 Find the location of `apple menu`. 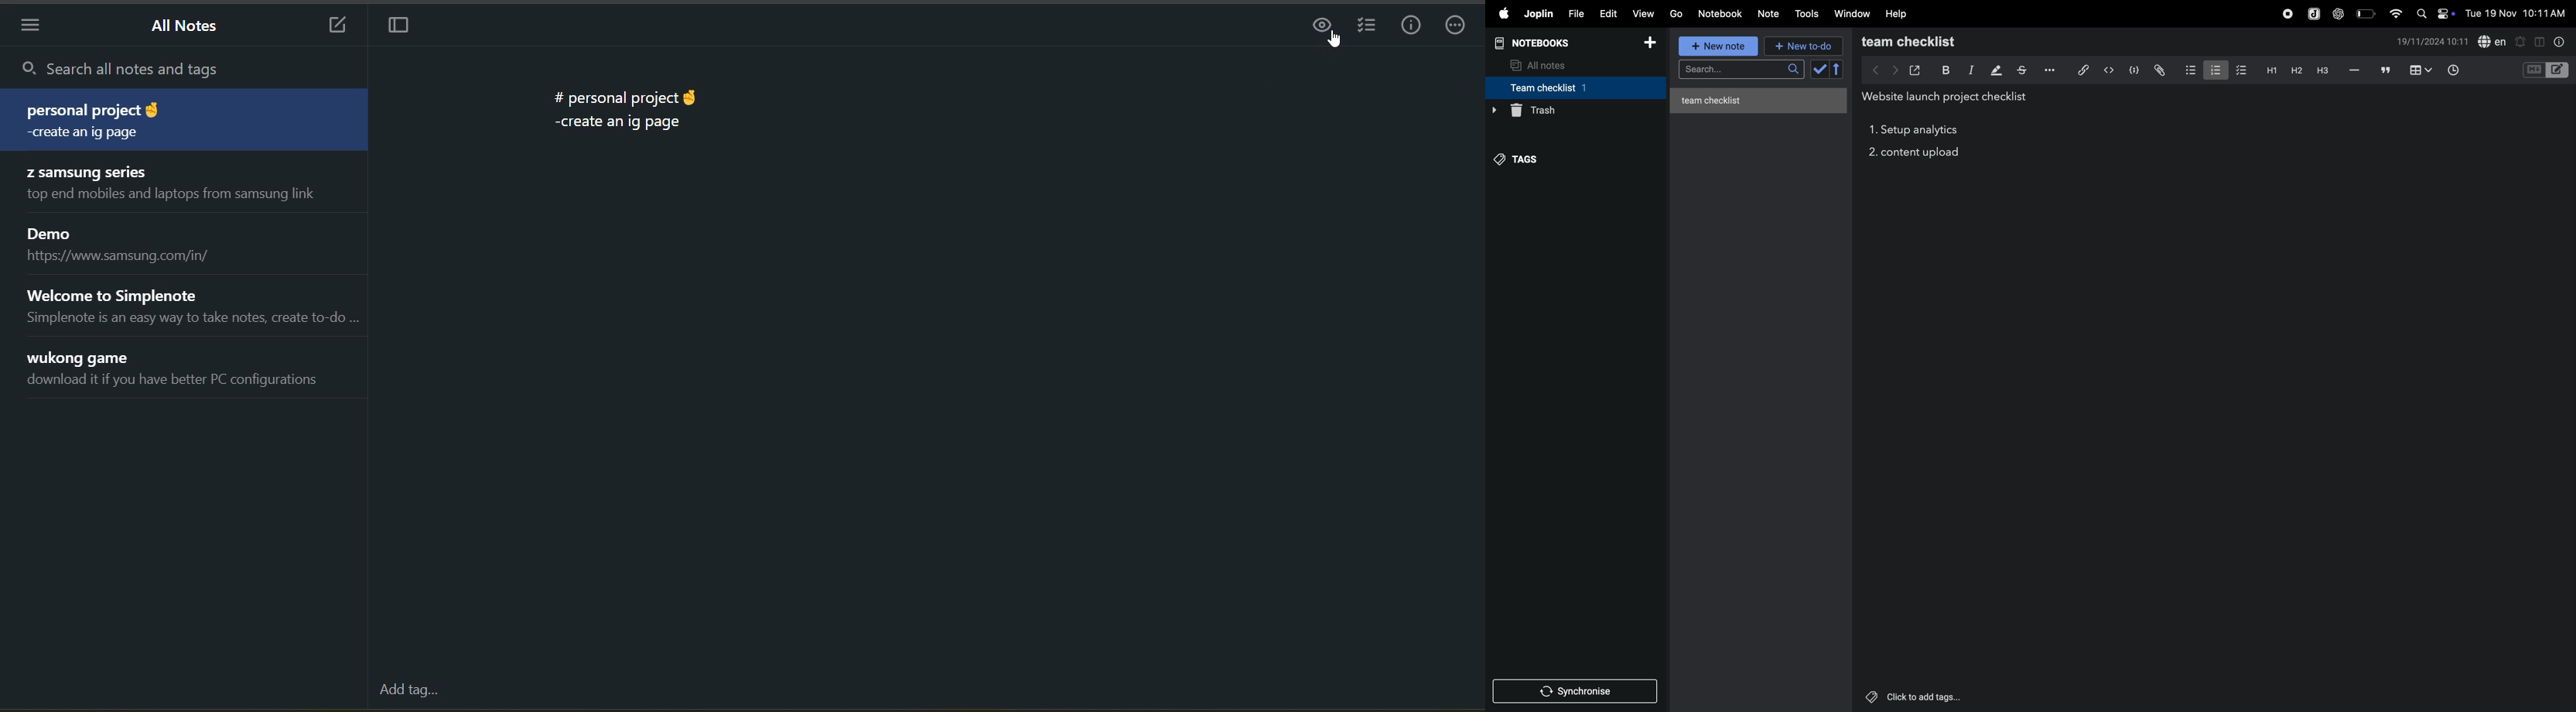

apple menu is located at coordinates (1503, 14).